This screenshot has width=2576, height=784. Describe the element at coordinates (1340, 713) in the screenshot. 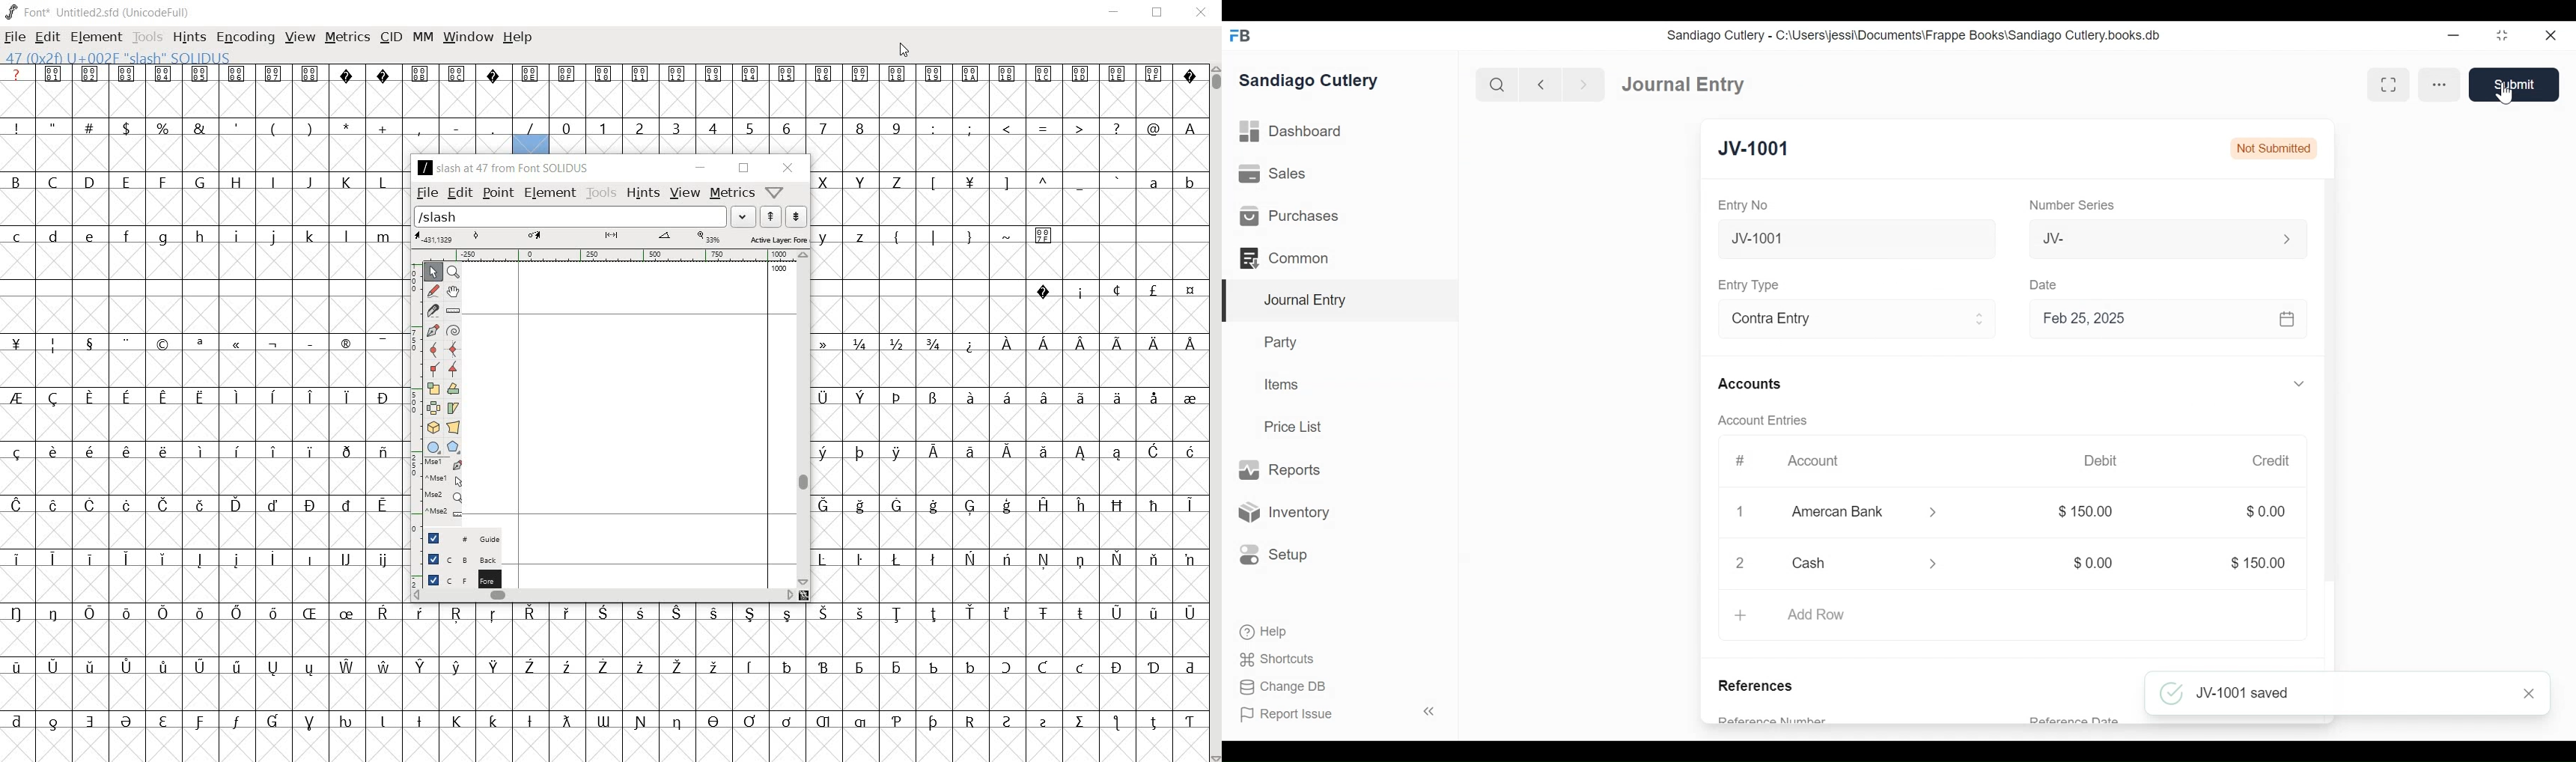

I see `Report Issue` at that location.